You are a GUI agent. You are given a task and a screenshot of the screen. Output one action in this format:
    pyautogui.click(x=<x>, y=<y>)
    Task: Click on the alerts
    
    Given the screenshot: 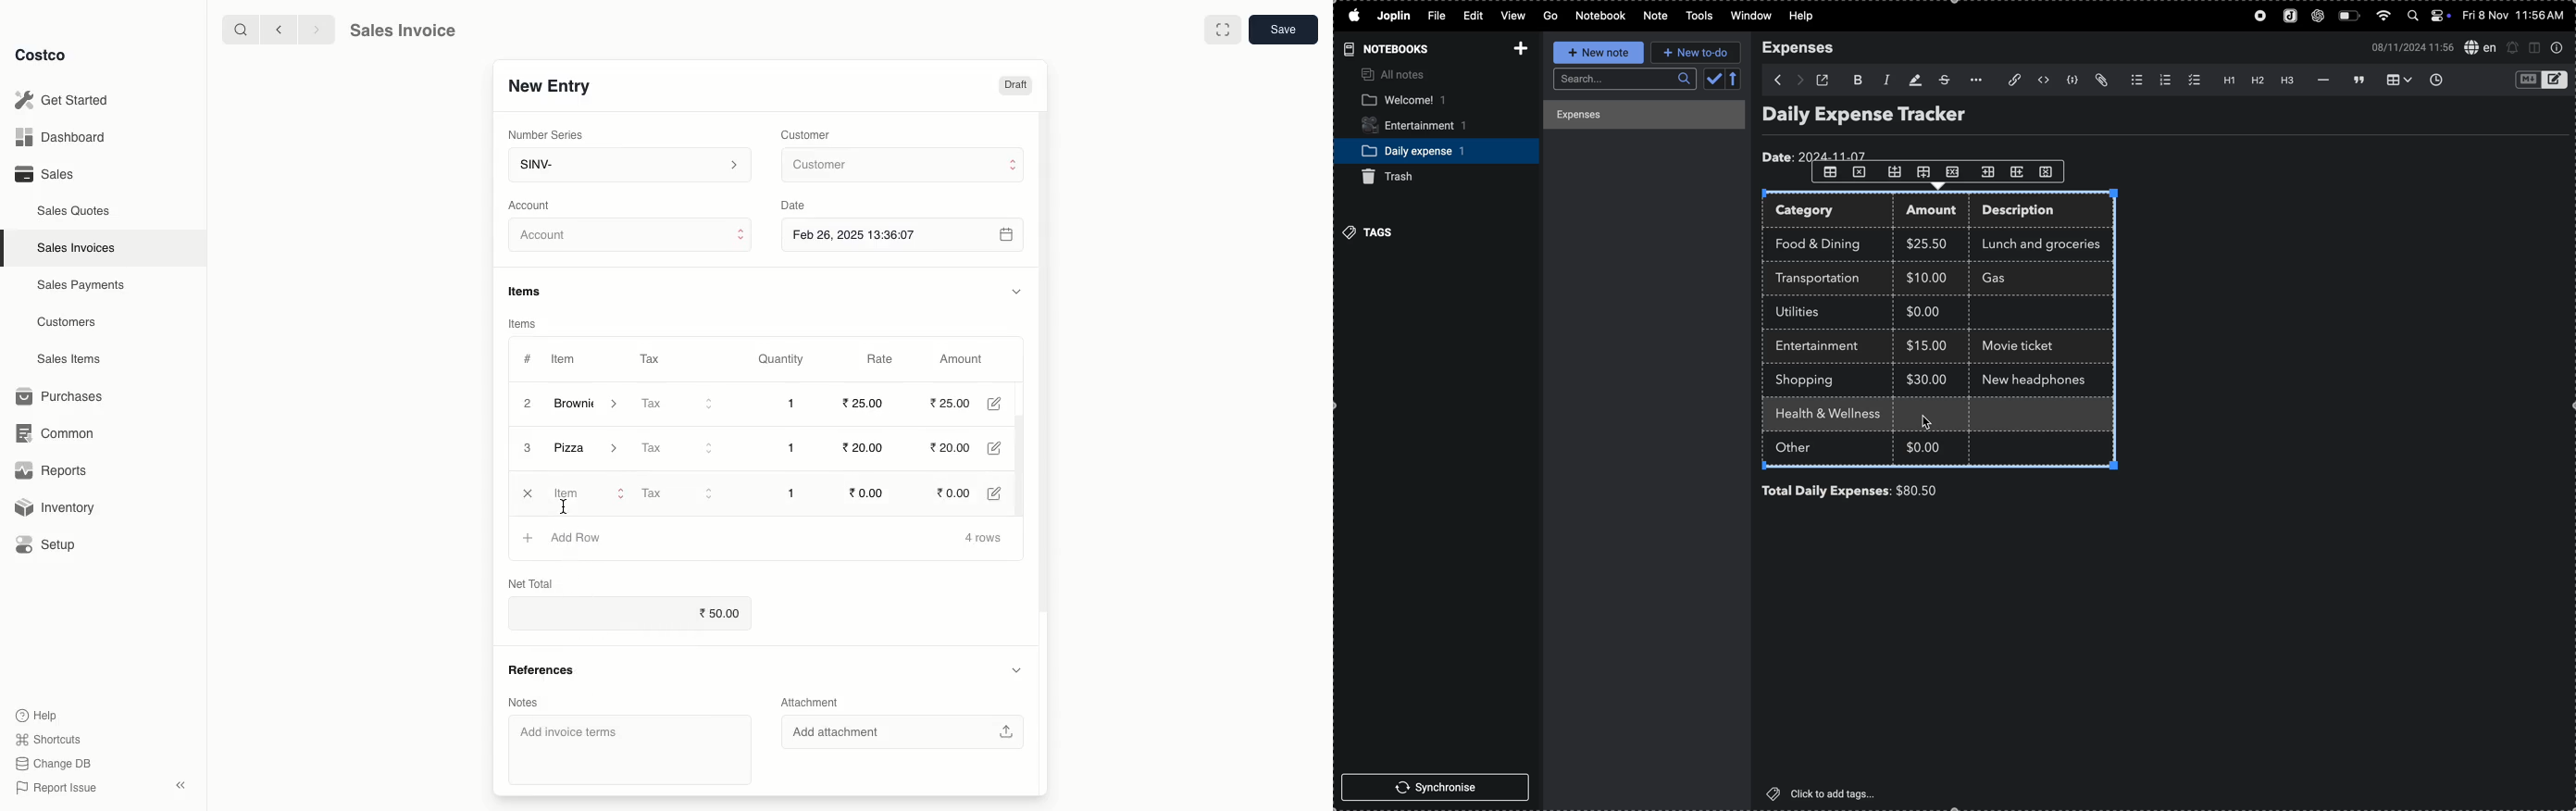 What is the action you would take?
    pyautogui.click(x=2513, y=47)
    